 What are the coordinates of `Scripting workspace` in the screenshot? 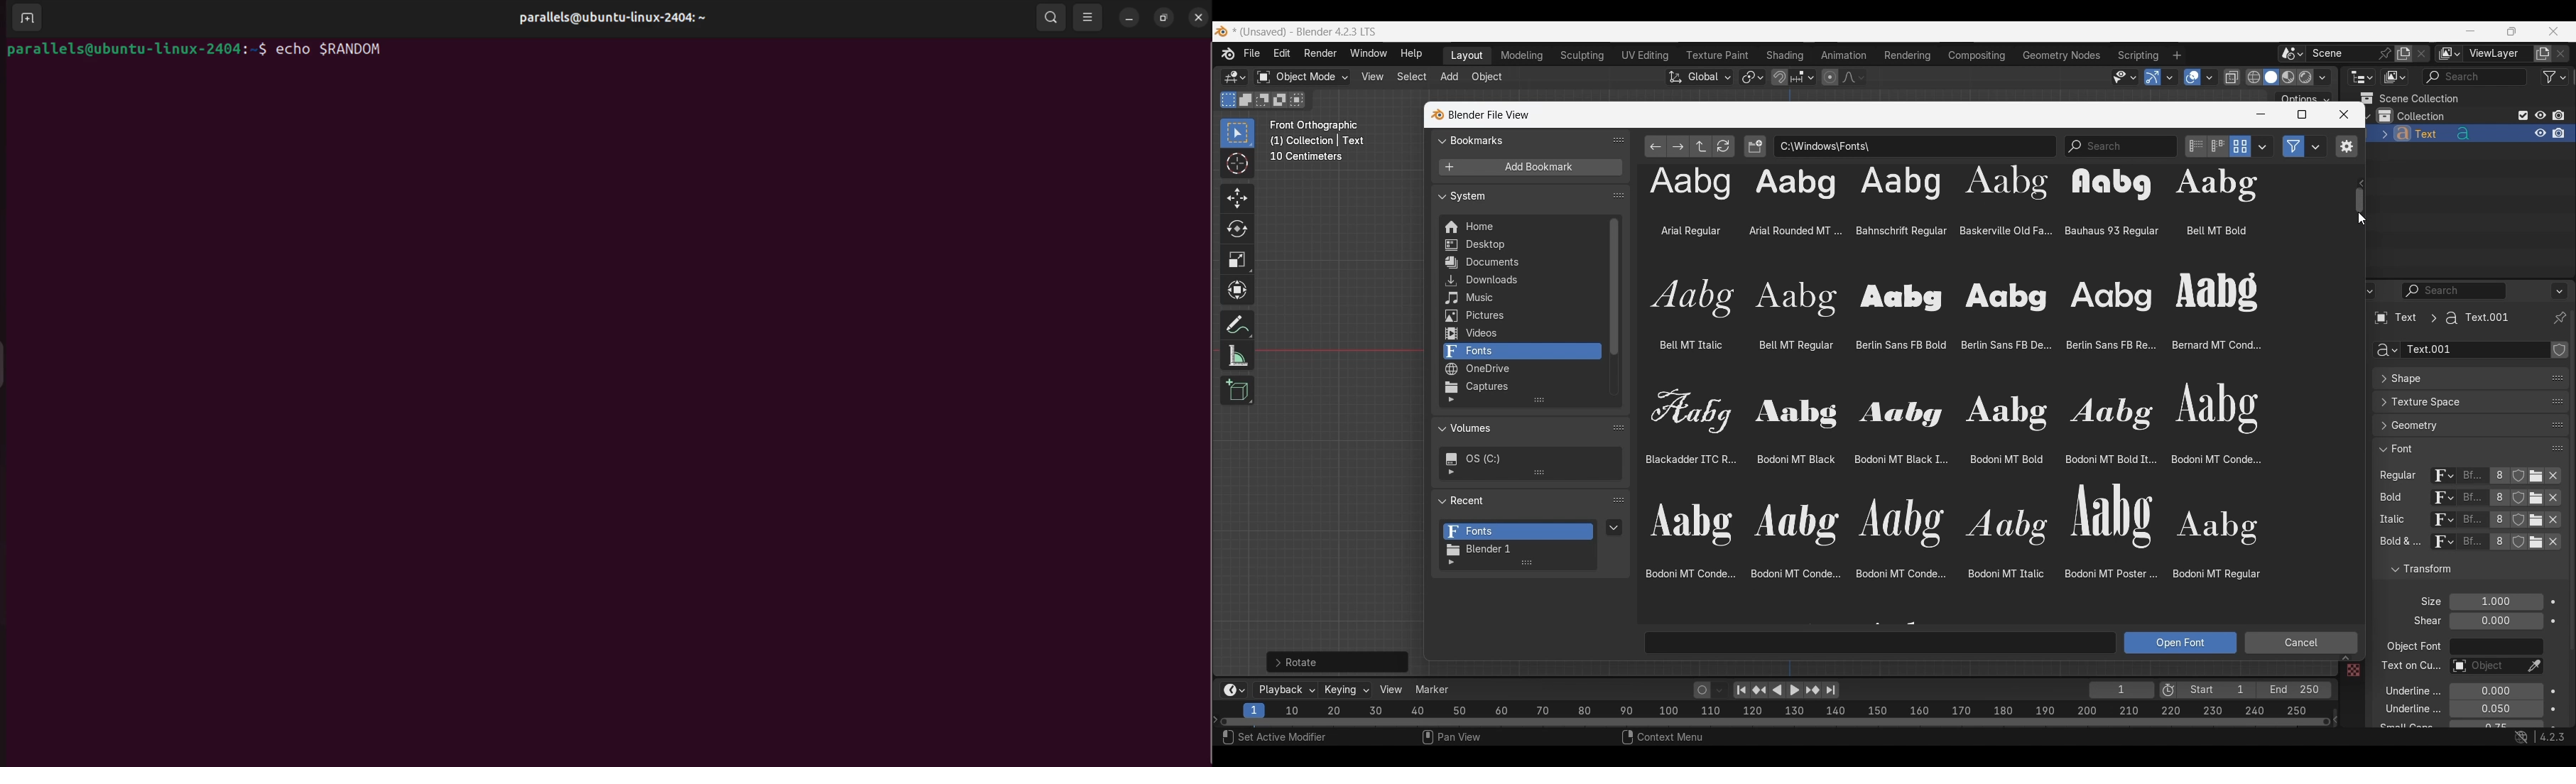 It's located at (2136, 55).